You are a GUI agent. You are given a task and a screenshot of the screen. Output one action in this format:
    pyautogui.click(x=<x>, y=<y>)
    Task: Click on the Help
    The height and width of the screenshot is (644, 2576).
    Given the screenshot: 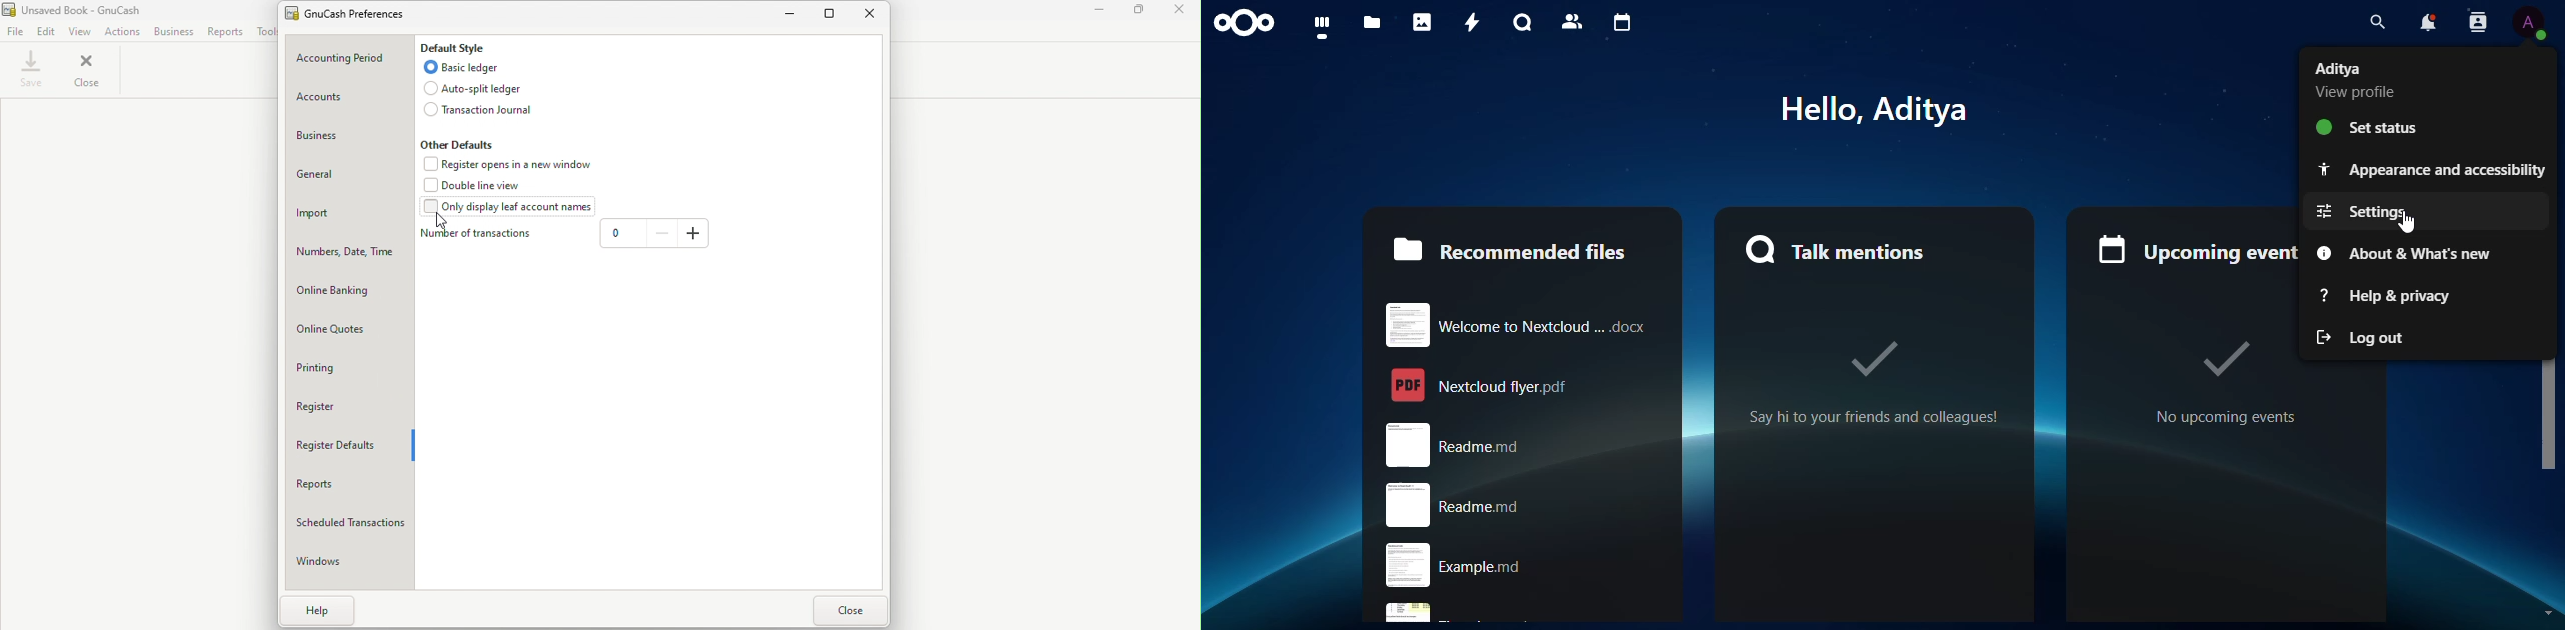 What is the action you would take?
    pyautogui.click(x=329, y=612)
    